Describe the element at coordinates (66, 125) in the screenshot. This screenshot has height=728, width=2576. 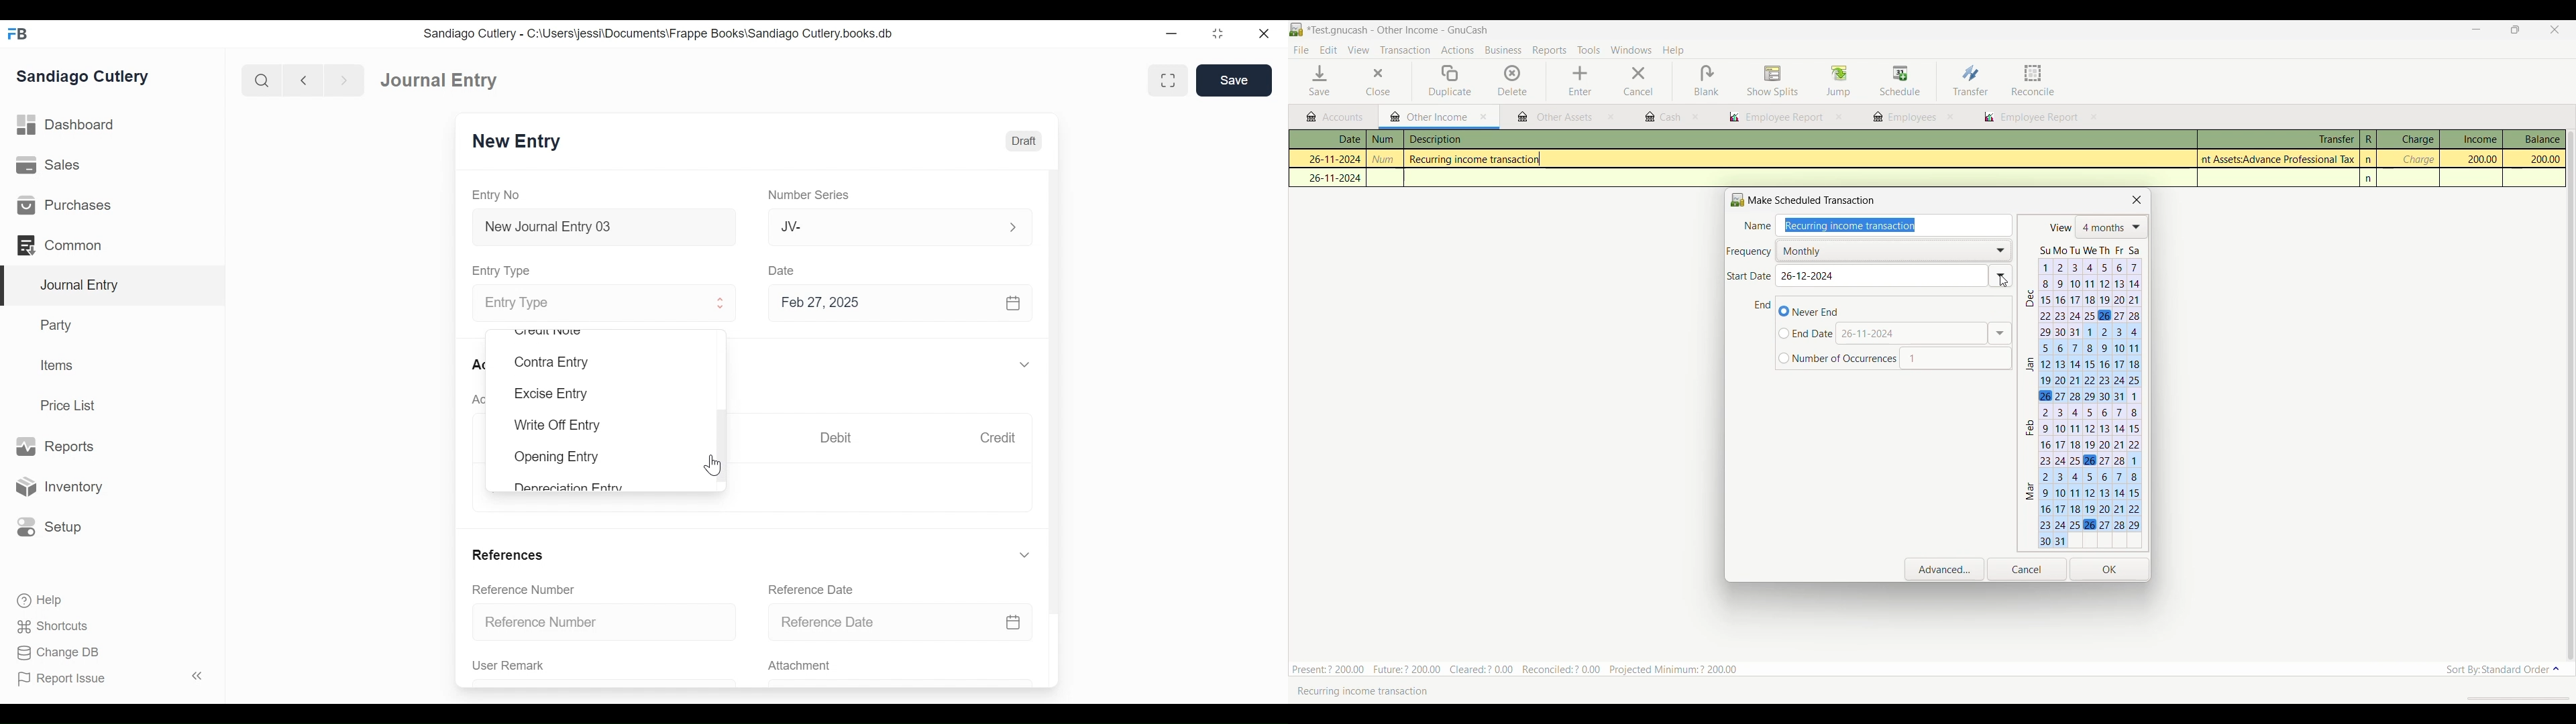
I see `Dashboard` at that location.